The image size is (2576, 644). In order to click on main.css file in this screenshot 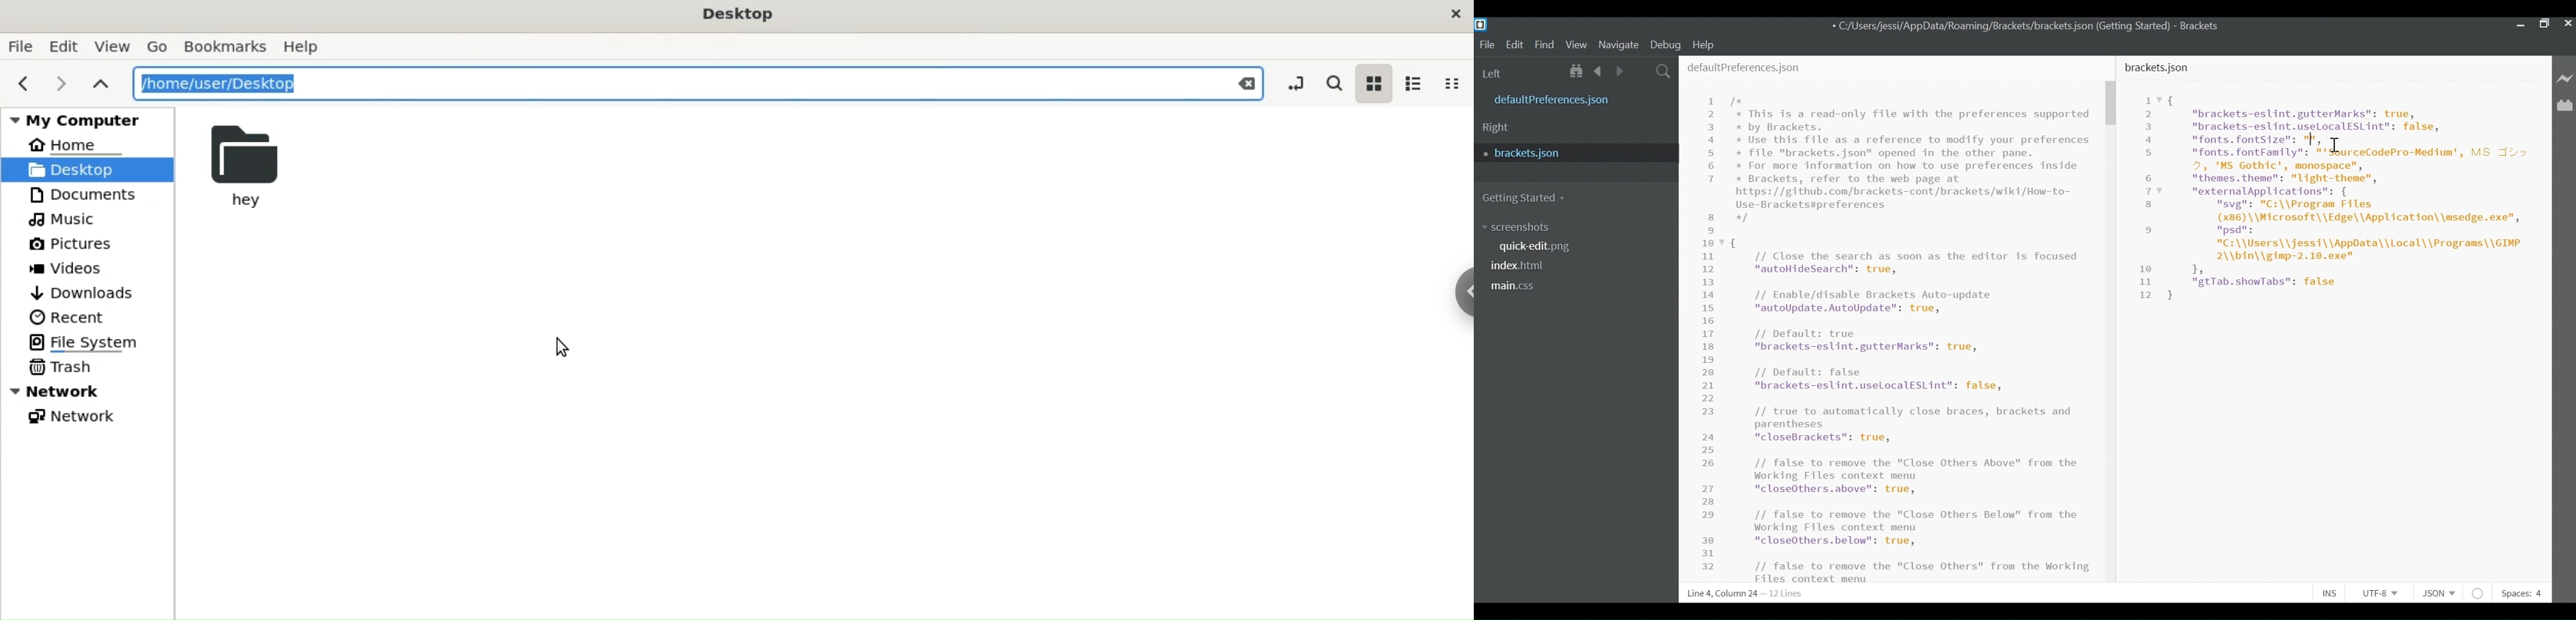, I will do `click(1516, 285)`.